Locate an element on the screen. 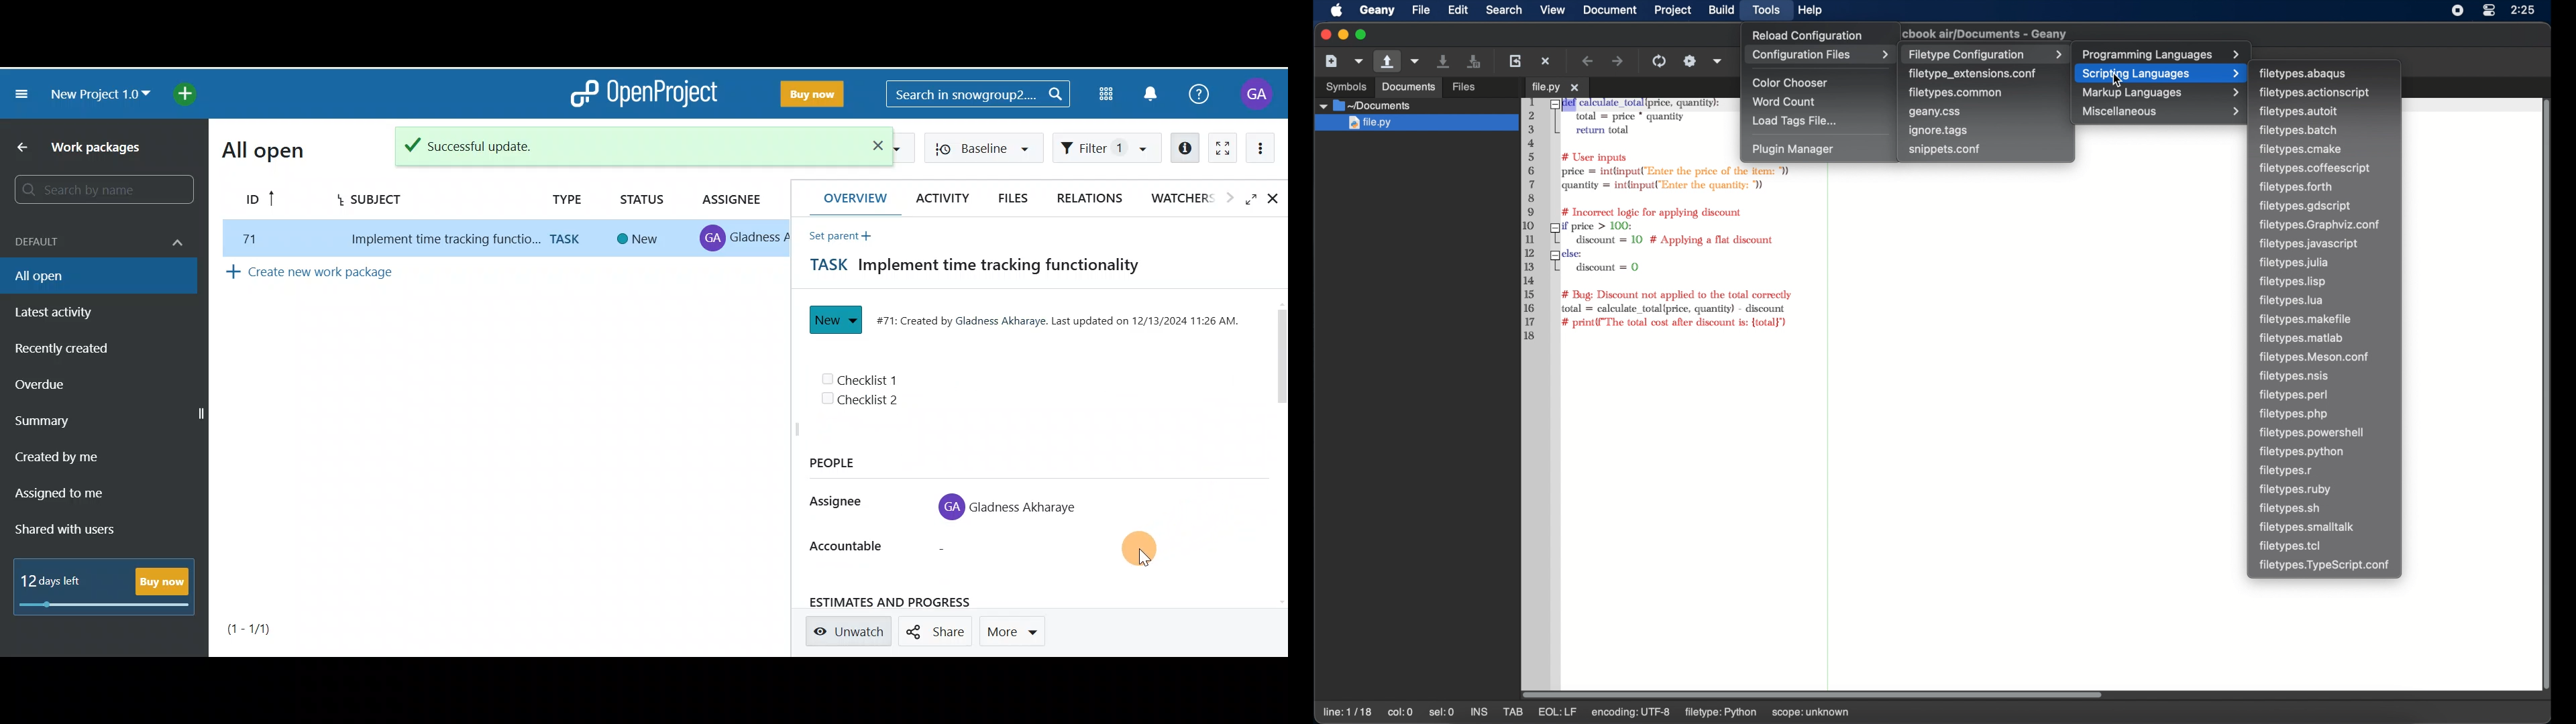 This screenshot has height=728, width=2576. time is located at coordinates (2524, 9).